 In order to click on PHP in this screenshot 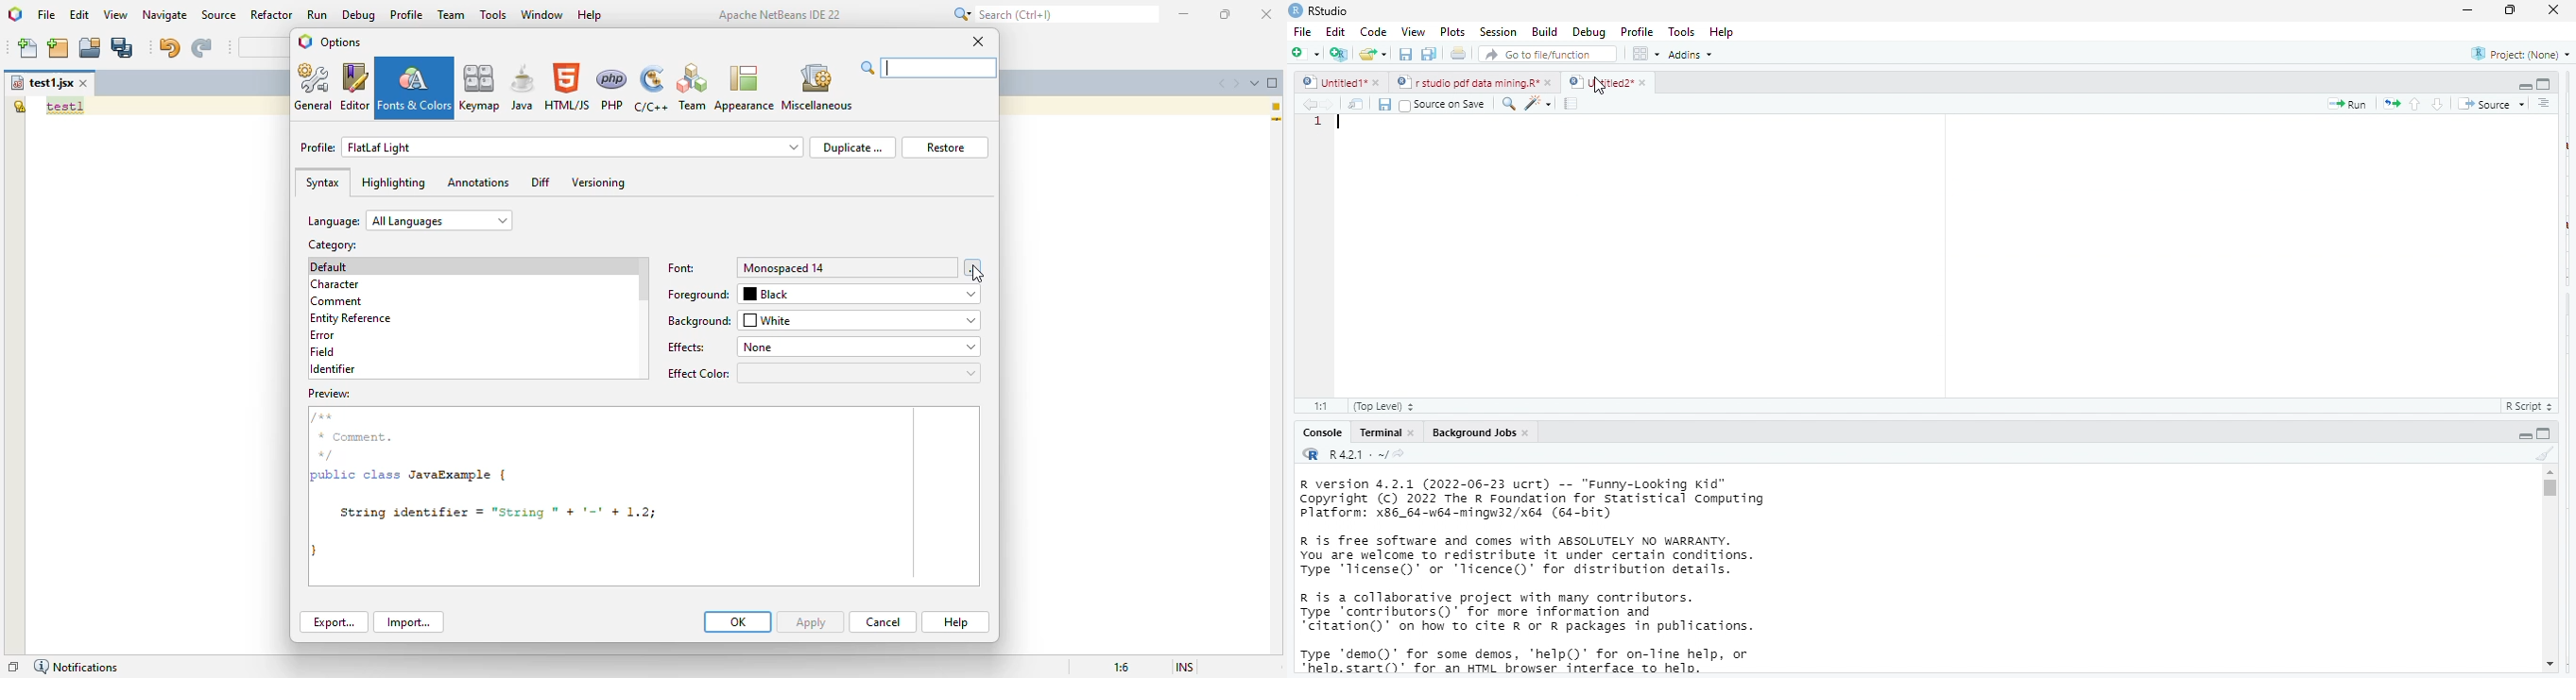, I will do `click(613, 88)`.